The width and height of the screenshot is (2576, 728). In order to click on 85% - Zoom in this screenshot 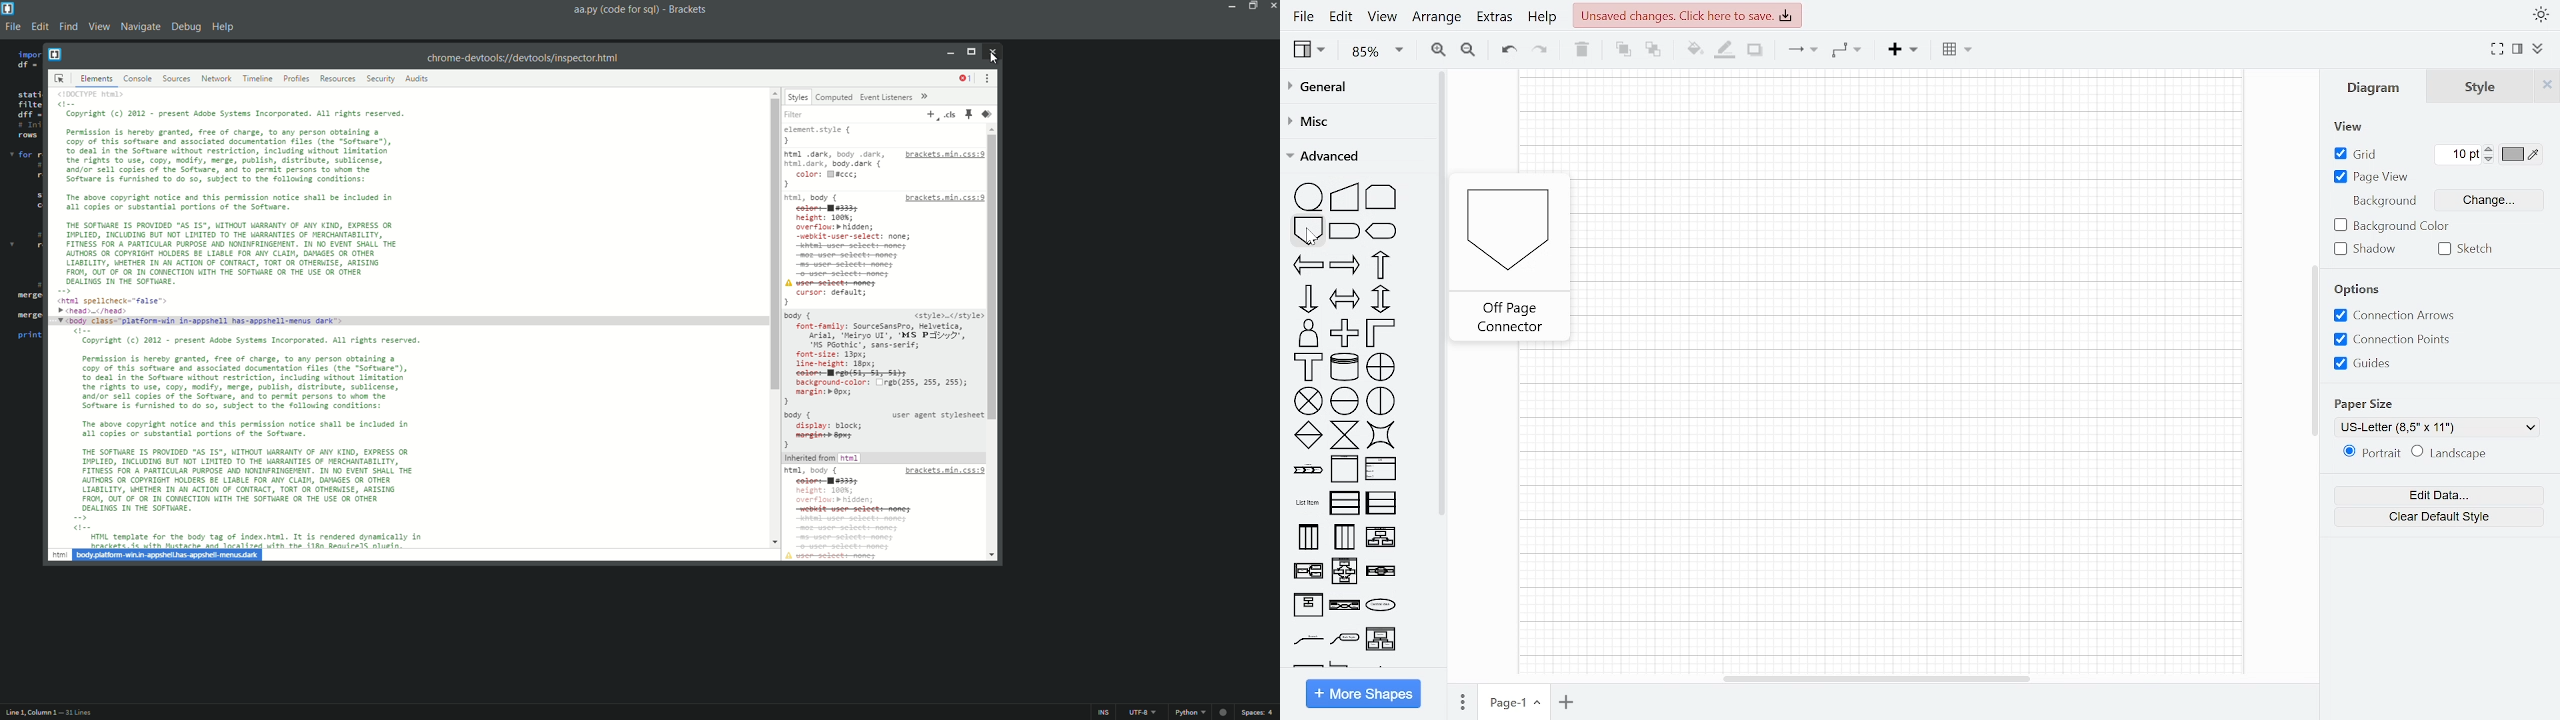, I will do `click(1376, 52)`.